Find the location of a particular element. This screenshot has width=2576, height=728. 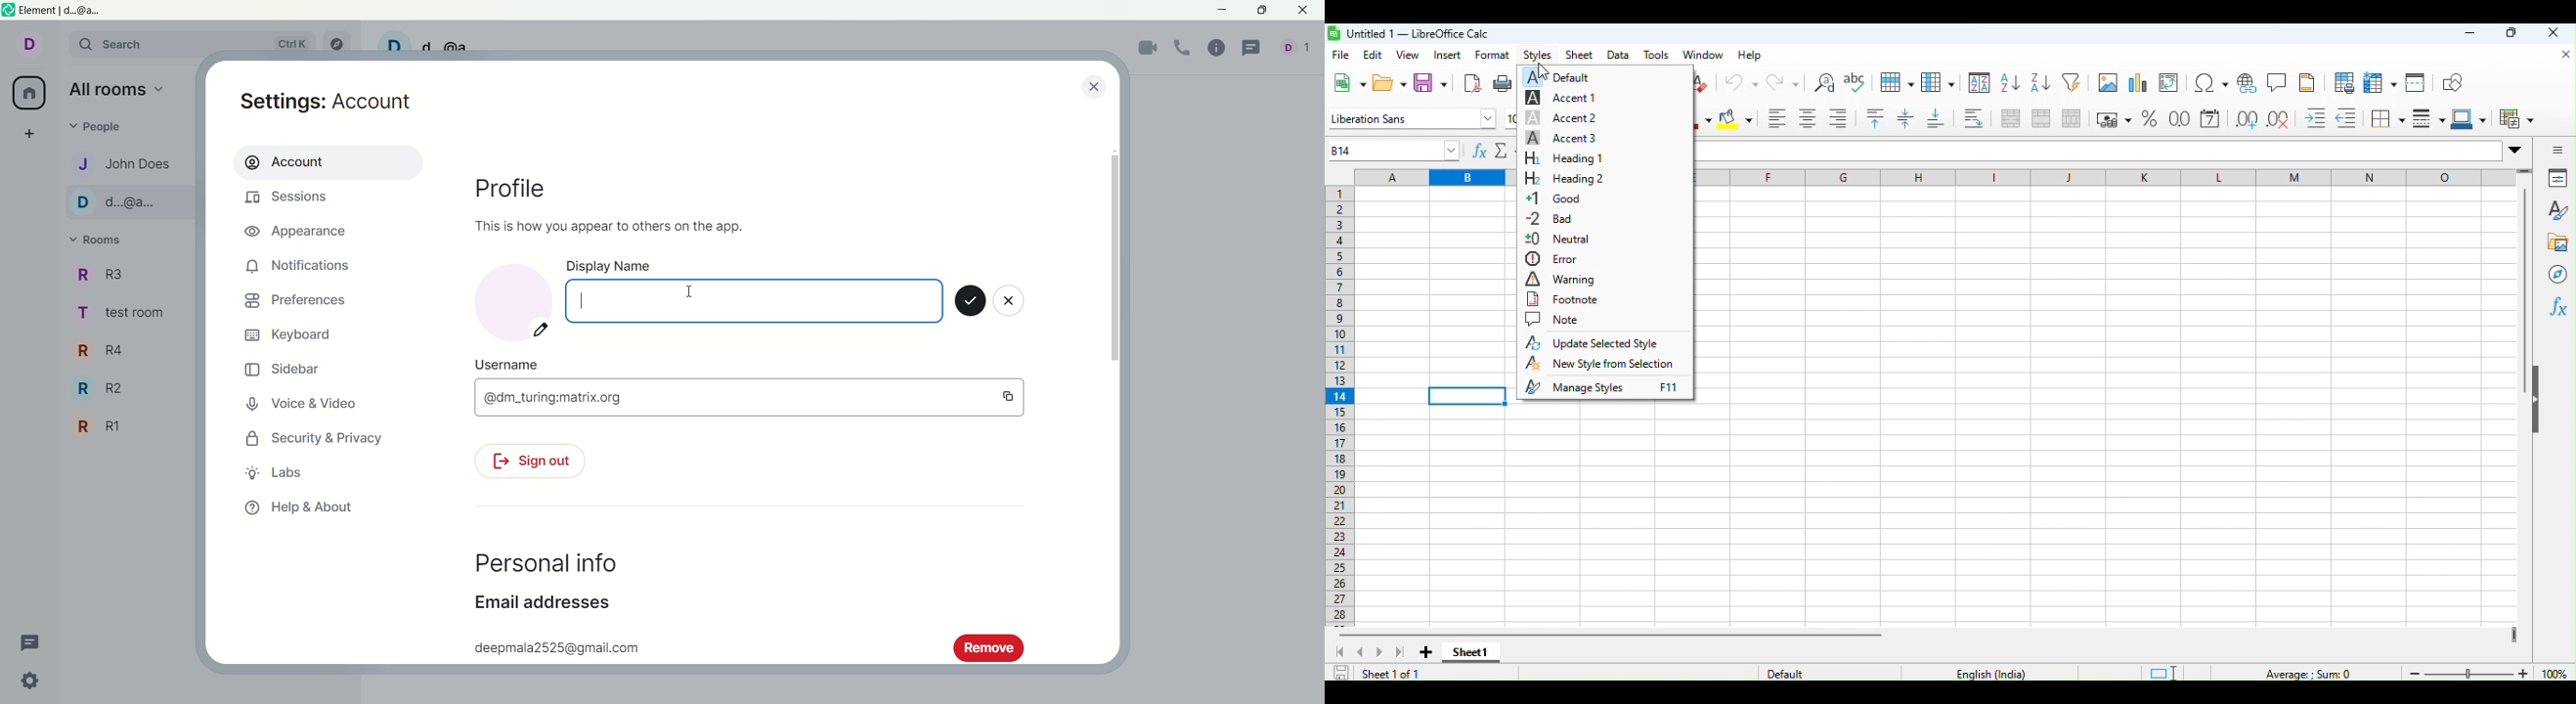

fill colour is located at coordinates (1735, 120).